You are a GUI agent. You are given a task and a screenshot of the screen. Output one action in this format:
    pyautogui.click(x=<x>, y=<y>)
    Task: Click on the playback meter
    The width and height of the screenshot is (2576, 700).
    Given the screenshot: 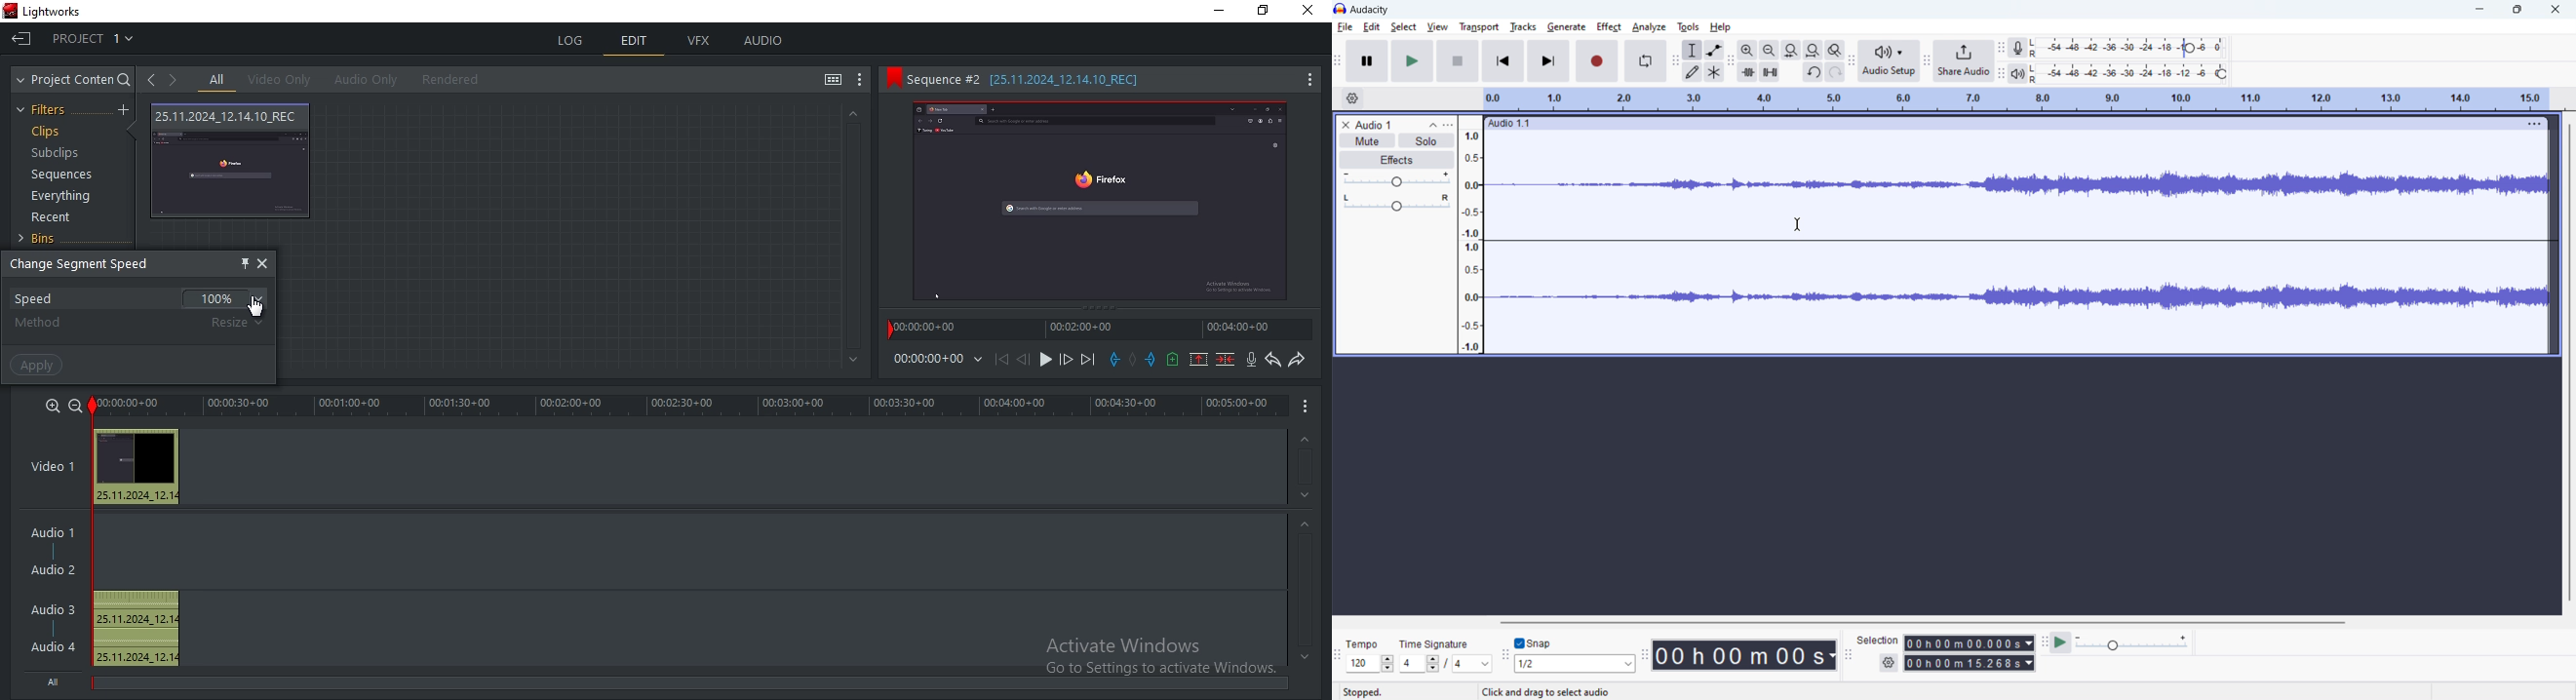 What is the action you would take?
    pyautogui.click(x=2132, y=73)
    